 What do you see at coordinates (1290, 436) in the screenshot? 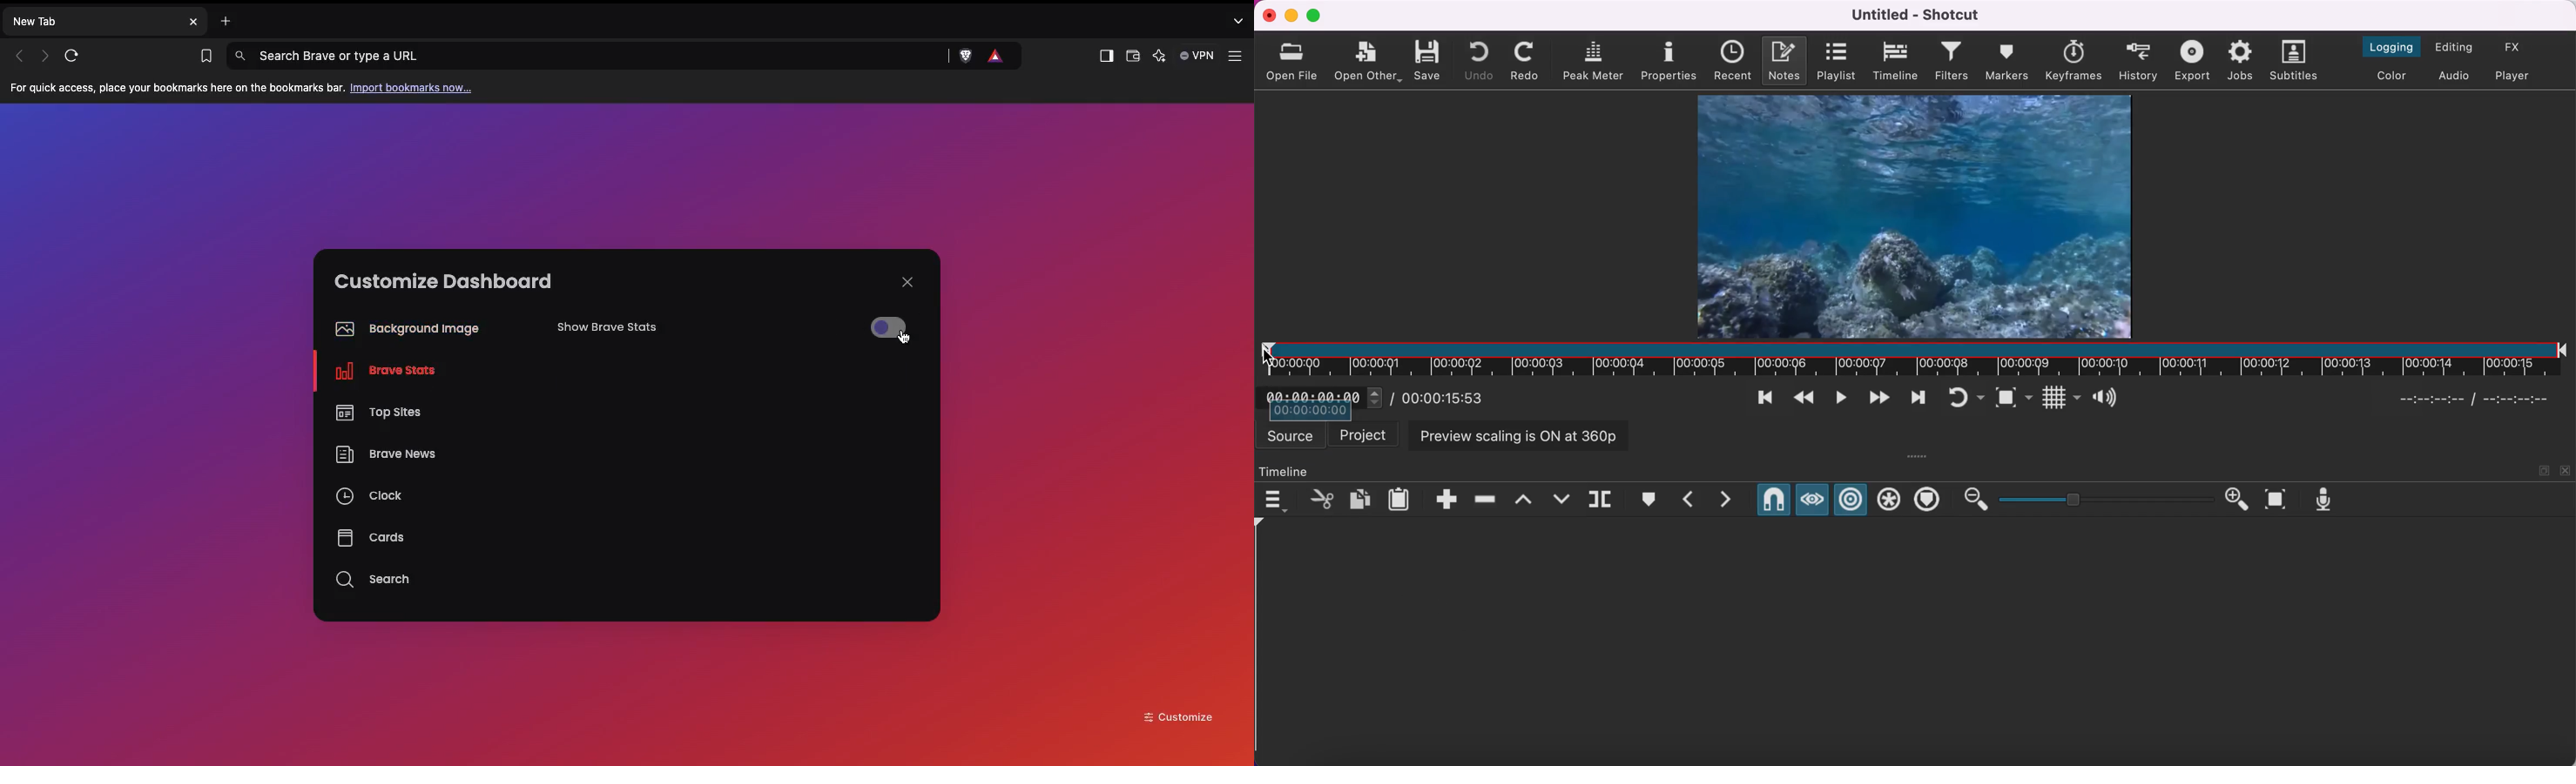
I see `source` at bounding box center [1290, 436].